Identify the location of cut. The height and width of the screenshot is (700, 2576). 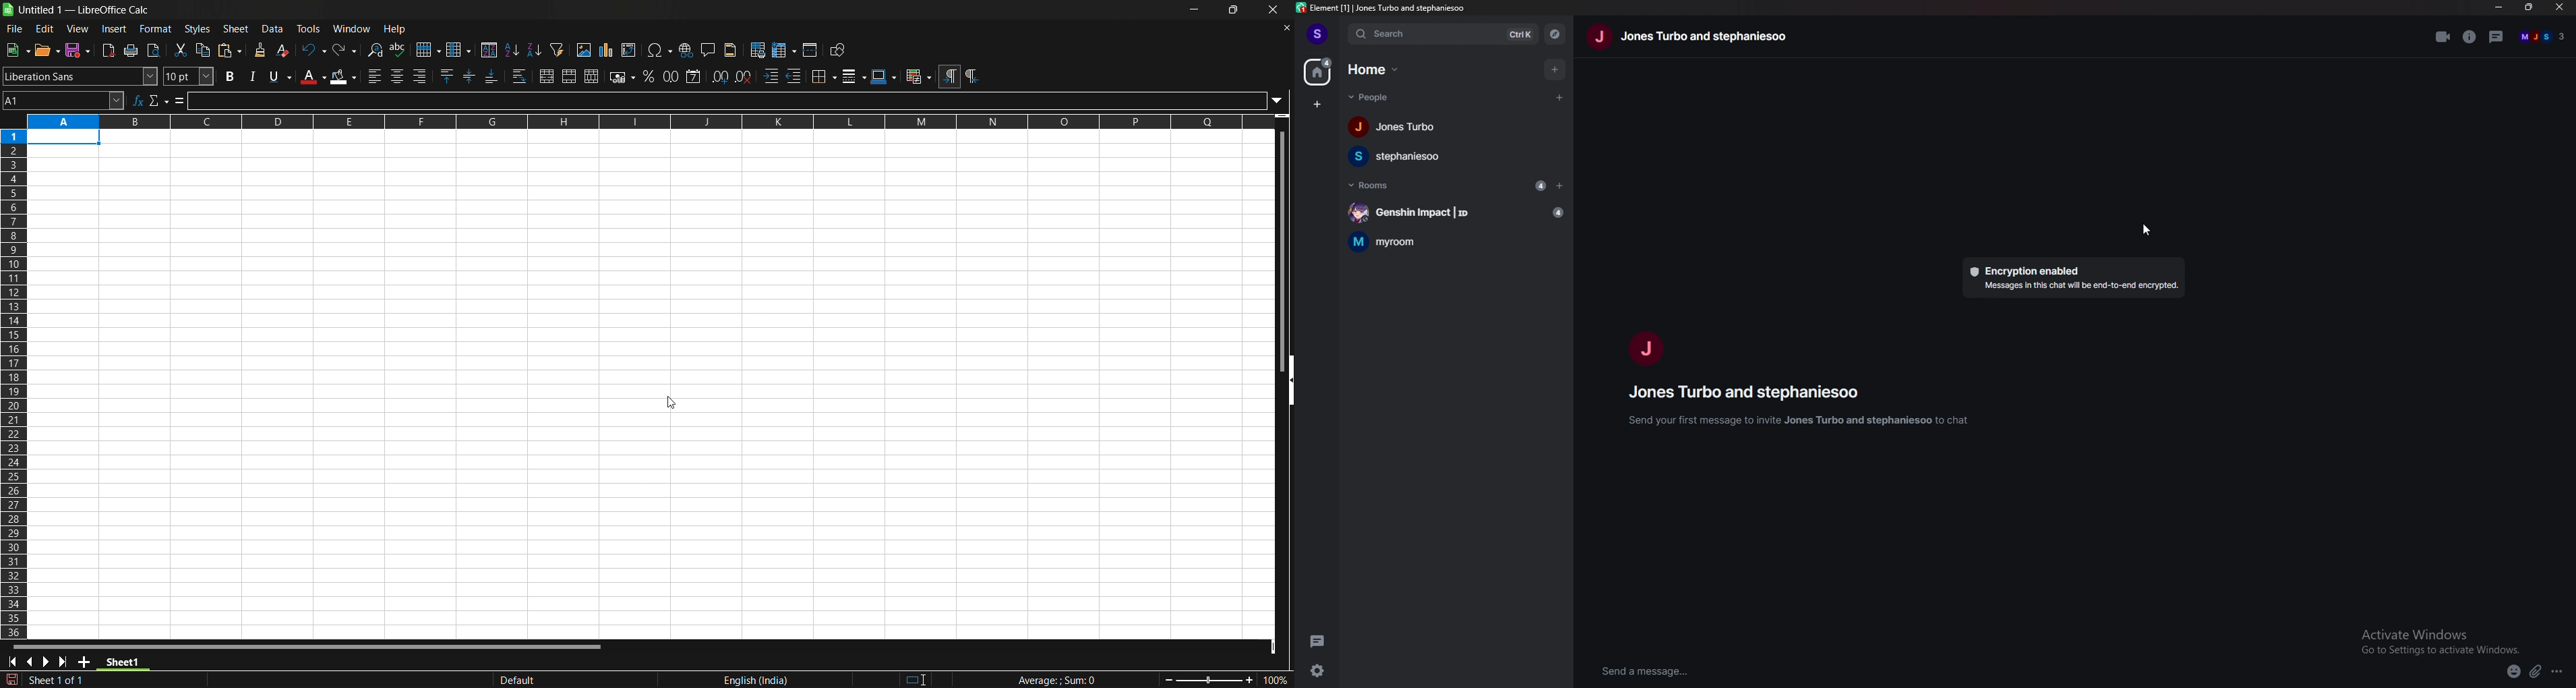
(182, 50).